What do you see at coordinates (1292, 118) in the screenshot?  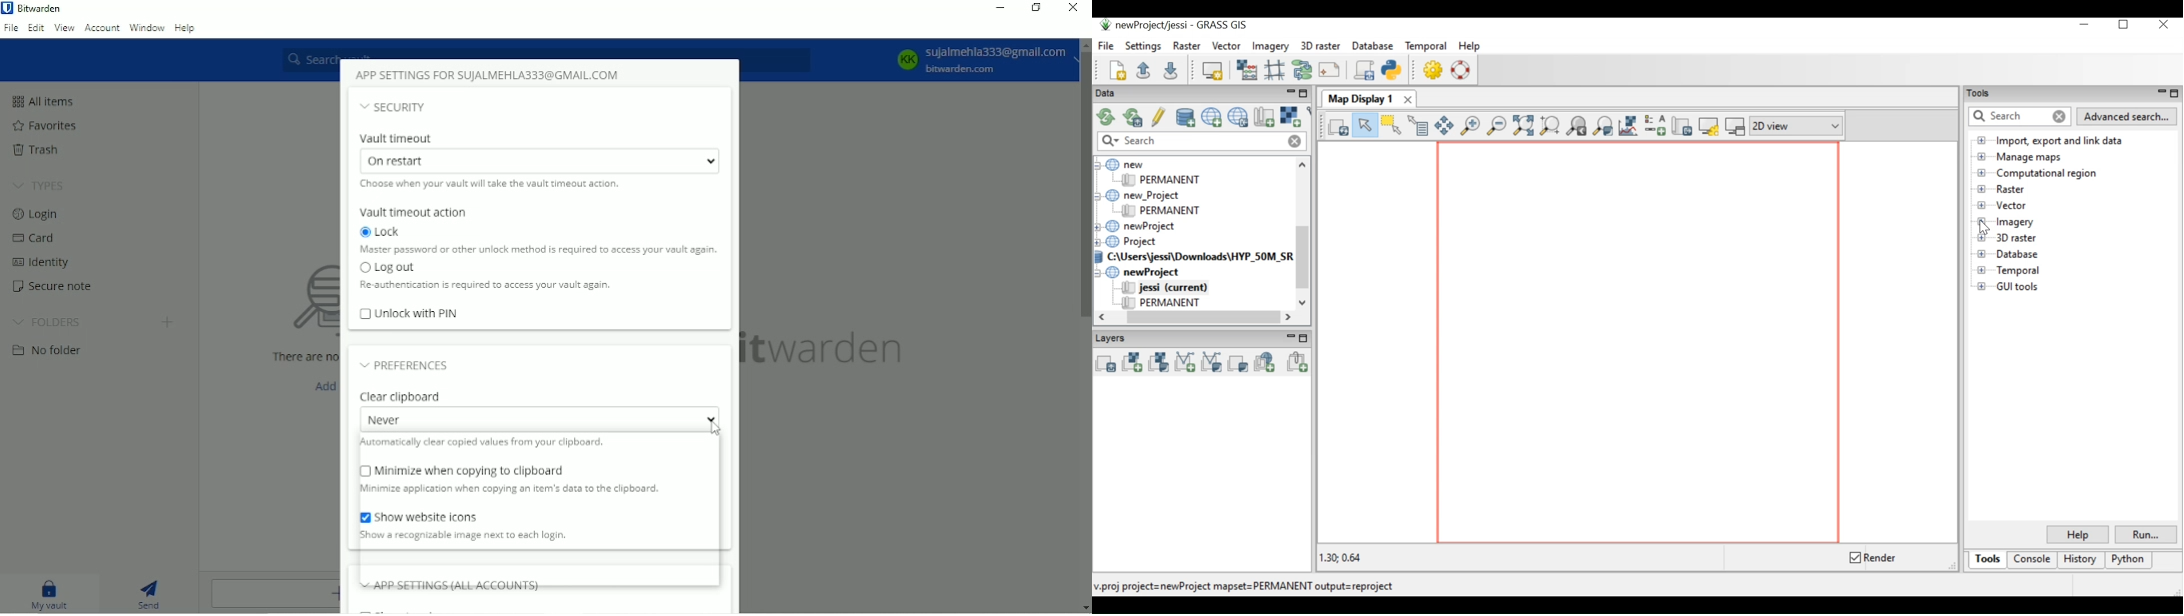 I see `Import raster data` at bounding box center [1292, 118].